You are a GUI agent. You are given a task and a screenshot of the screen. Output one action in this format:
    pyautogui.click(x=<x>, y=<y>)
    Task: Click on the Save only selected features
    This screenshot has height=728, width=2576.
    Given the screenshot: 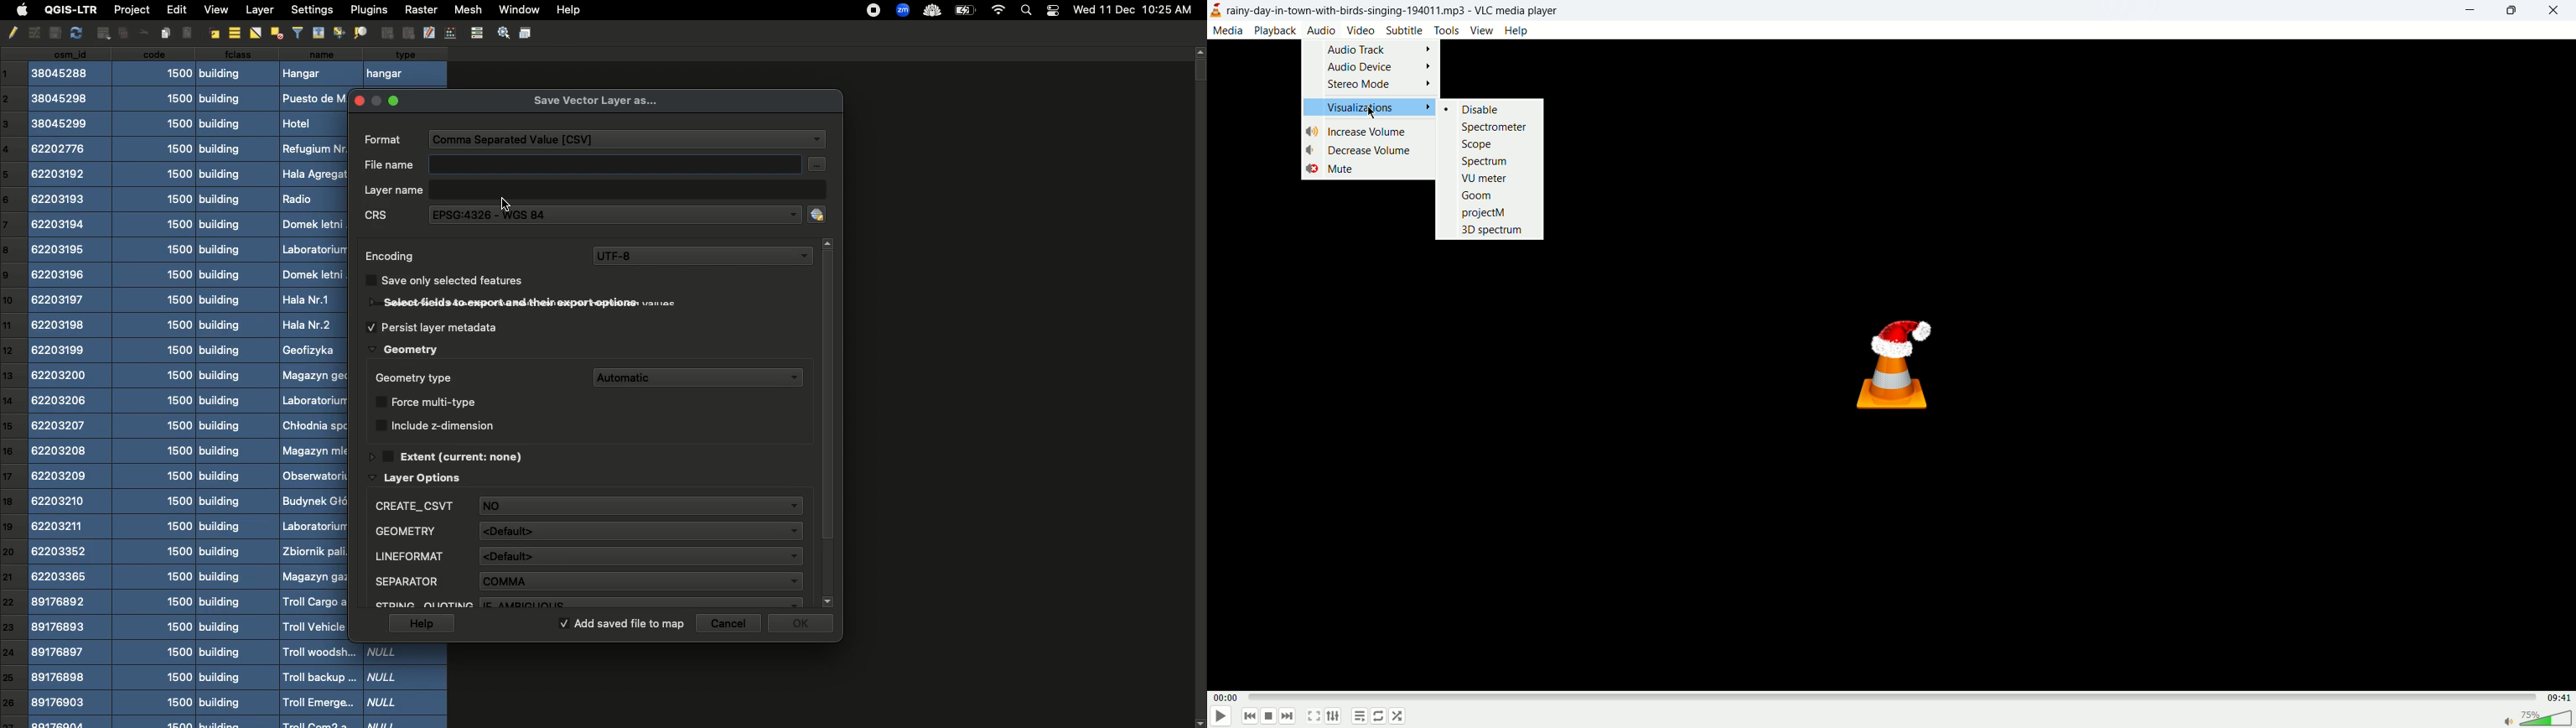 What is the action you would take?
    pyautogui.click(x=456, y=281)
    